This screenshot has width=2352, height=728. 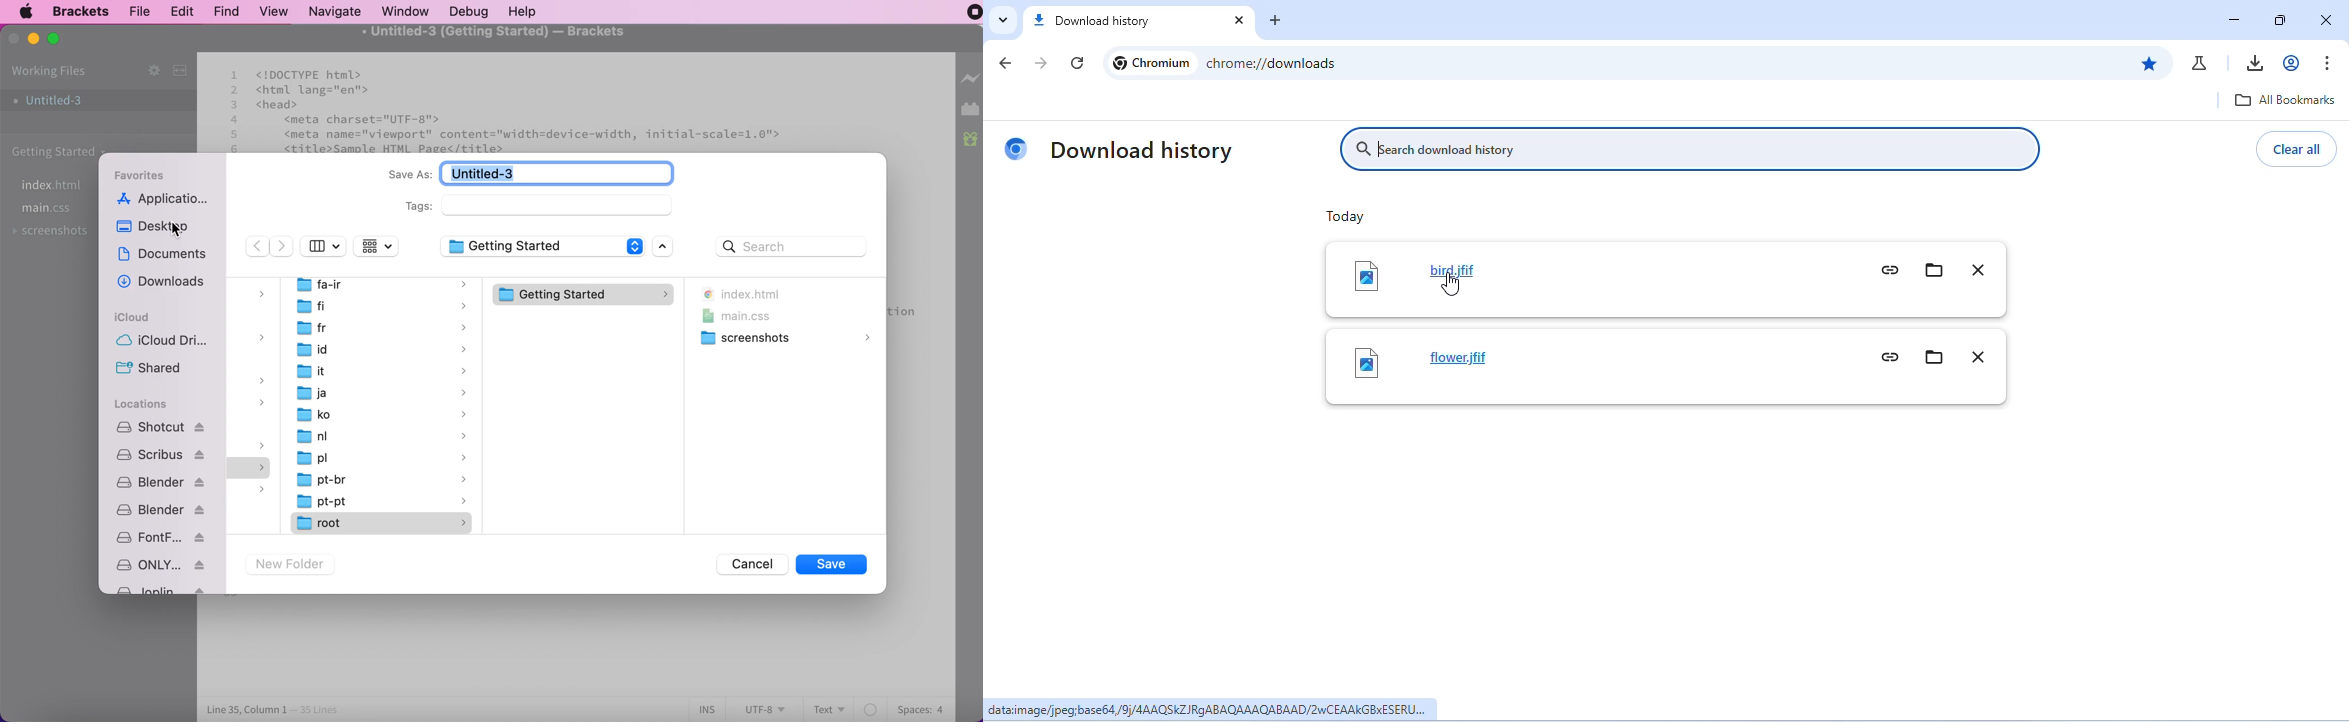 What do you see at coordinates (49, 72) in the screenshot?
I see `working files` at bounding box center [49, 72].